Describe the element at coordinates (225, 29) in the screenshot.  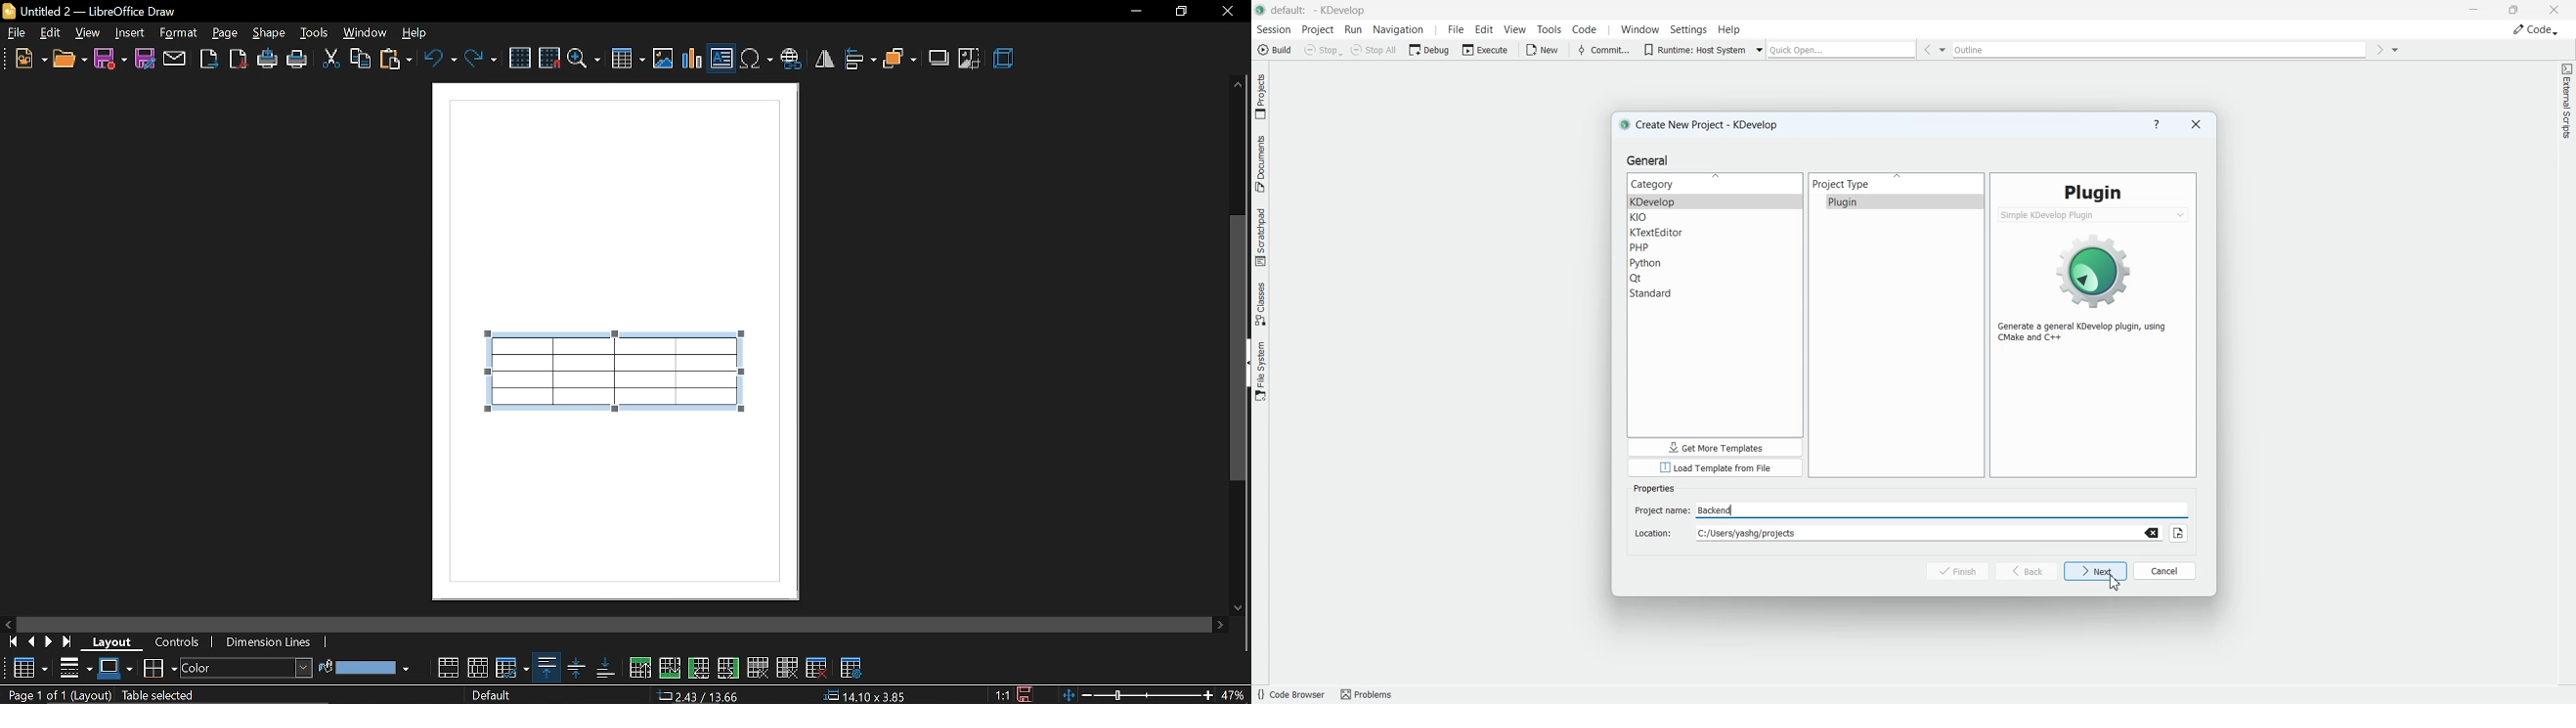
I see `page` at that location.